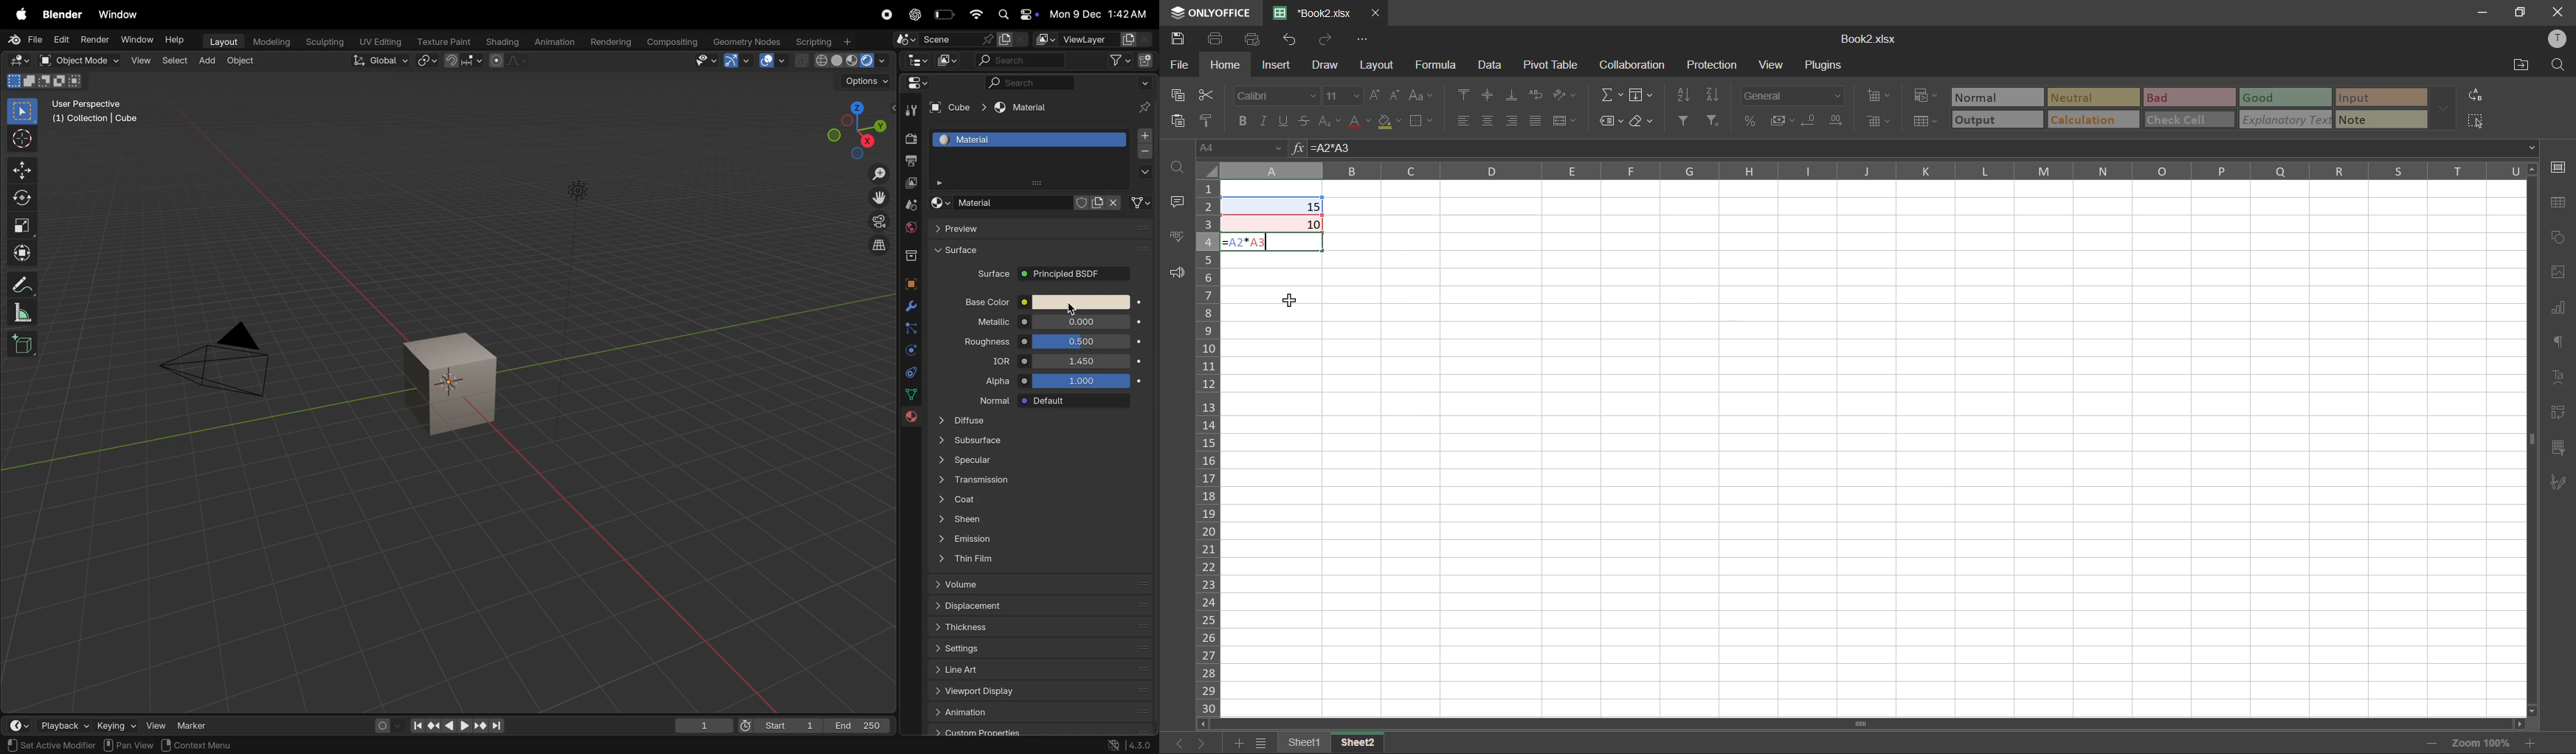 This screenshot has height=756, width=2576. Describe the element at coordinates (704, 726) in the screenshot. I see `1` at that location.